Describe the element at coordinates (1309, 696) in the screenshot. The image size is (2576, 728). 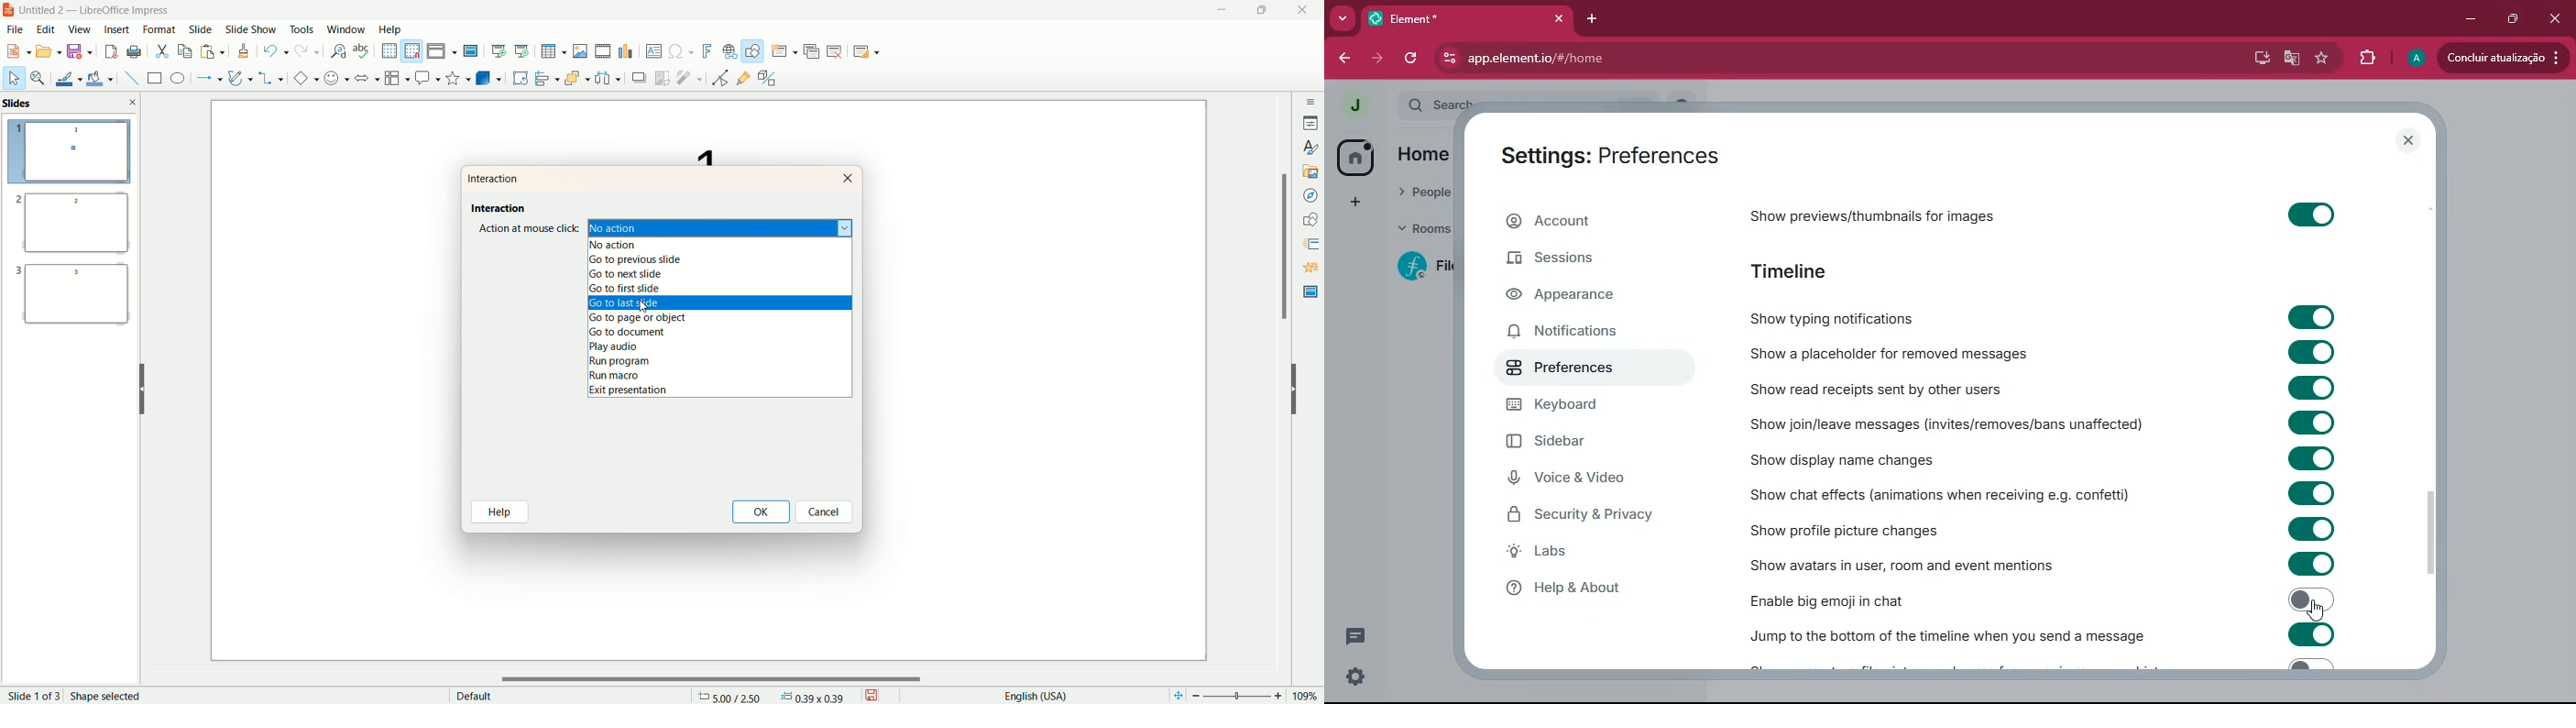
I see `zoom percentage` at that location.